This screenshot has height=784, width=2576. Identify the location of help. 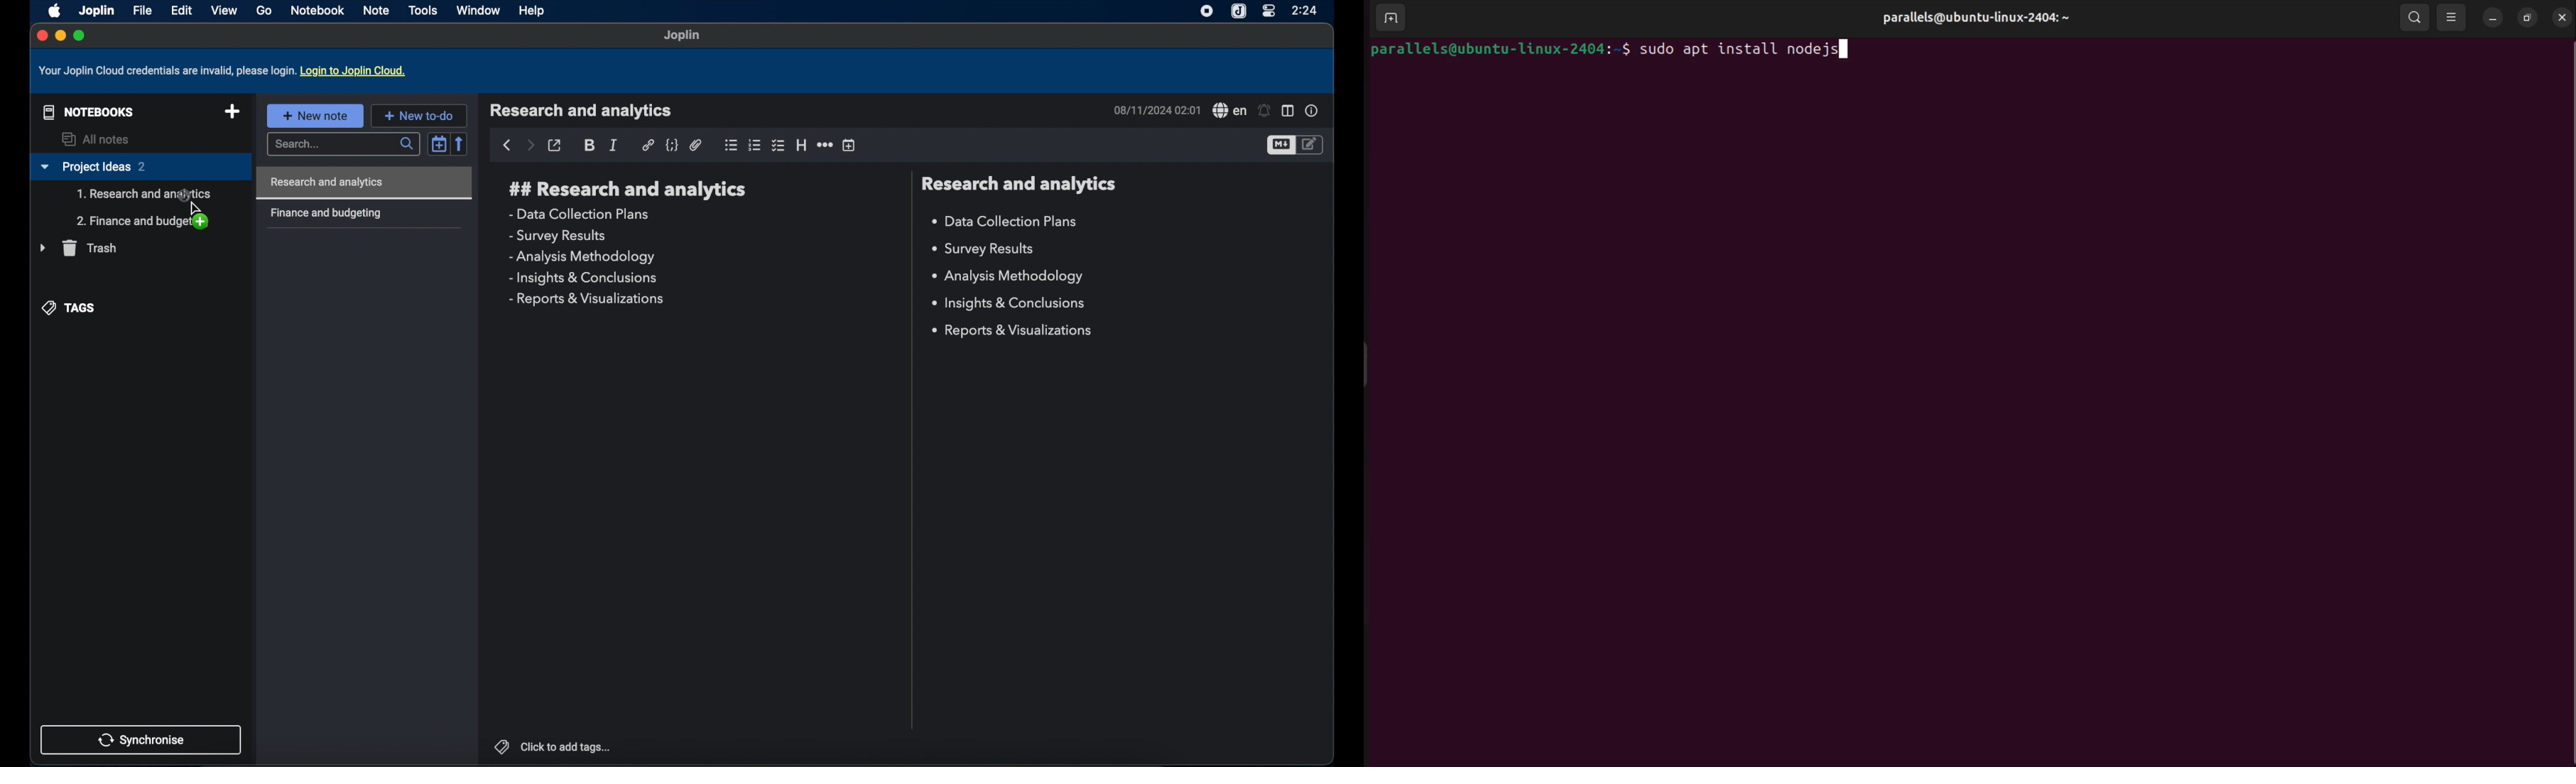
(533, 12).